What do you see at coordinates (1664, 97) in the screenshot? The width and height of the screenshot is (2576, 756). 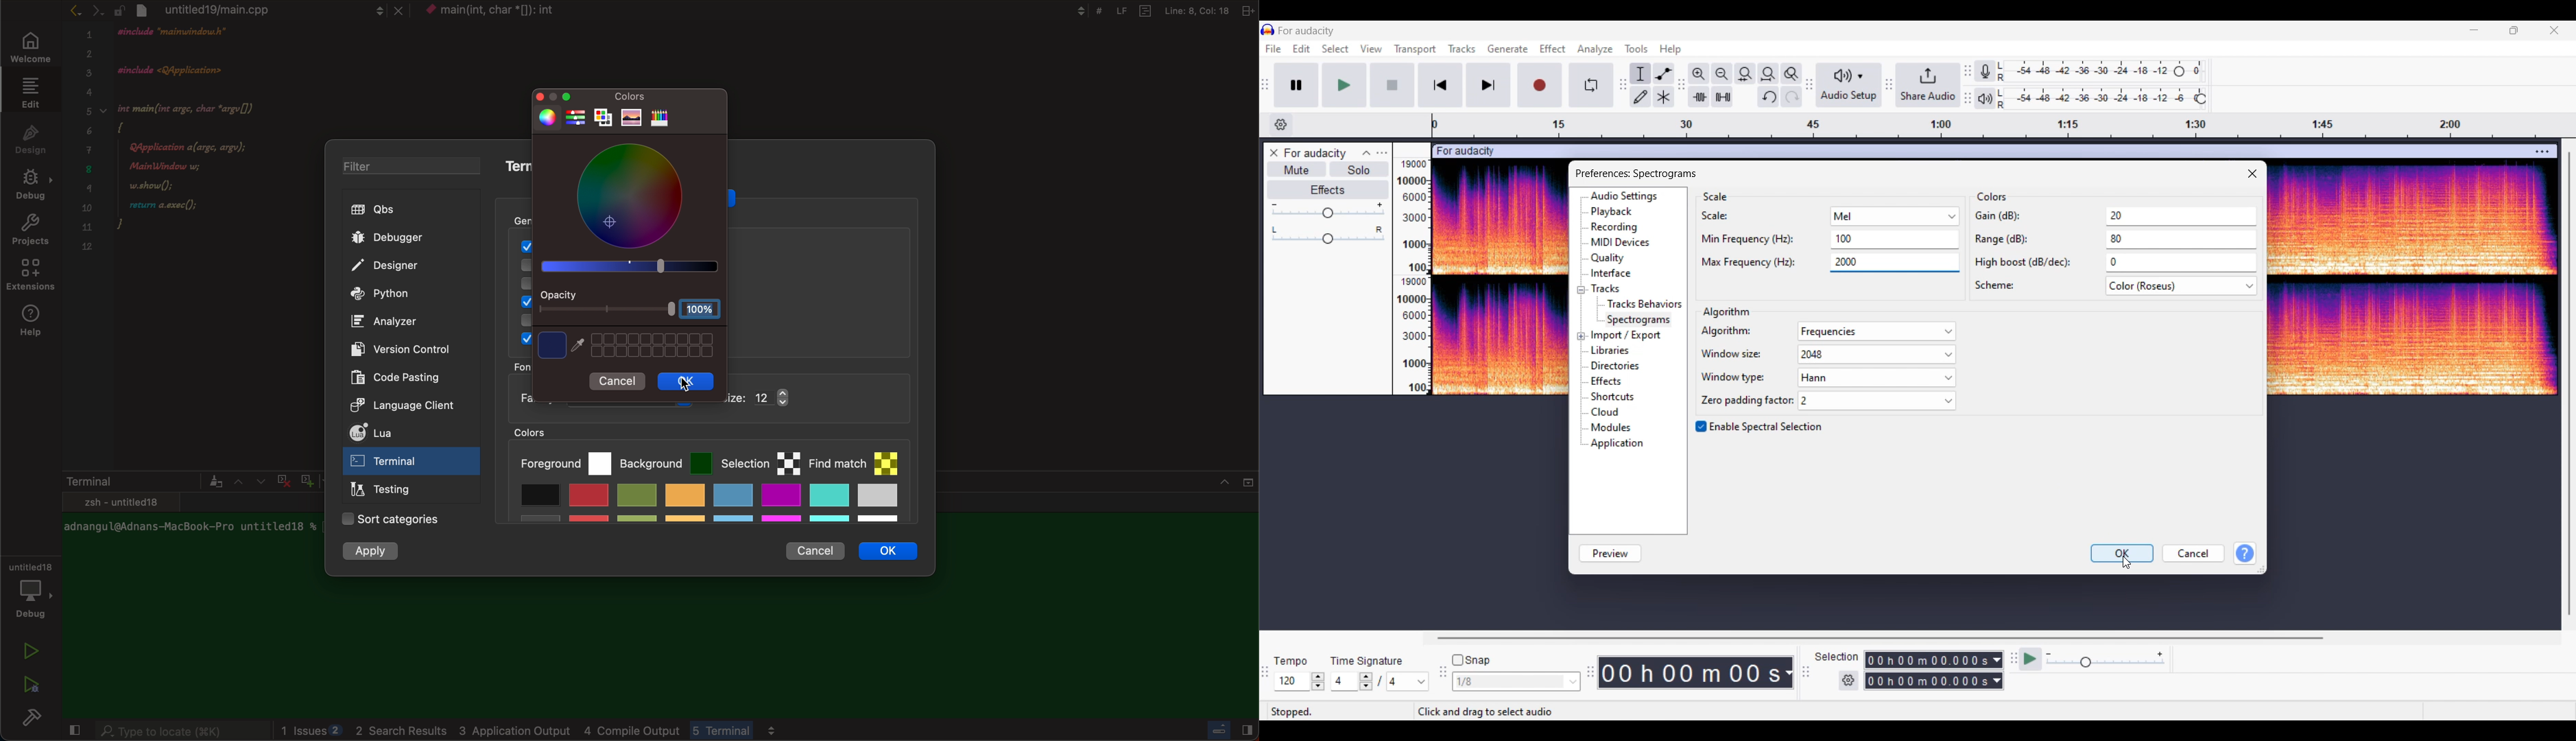 I see `Multi tool` at bounding box center [1664, 97].